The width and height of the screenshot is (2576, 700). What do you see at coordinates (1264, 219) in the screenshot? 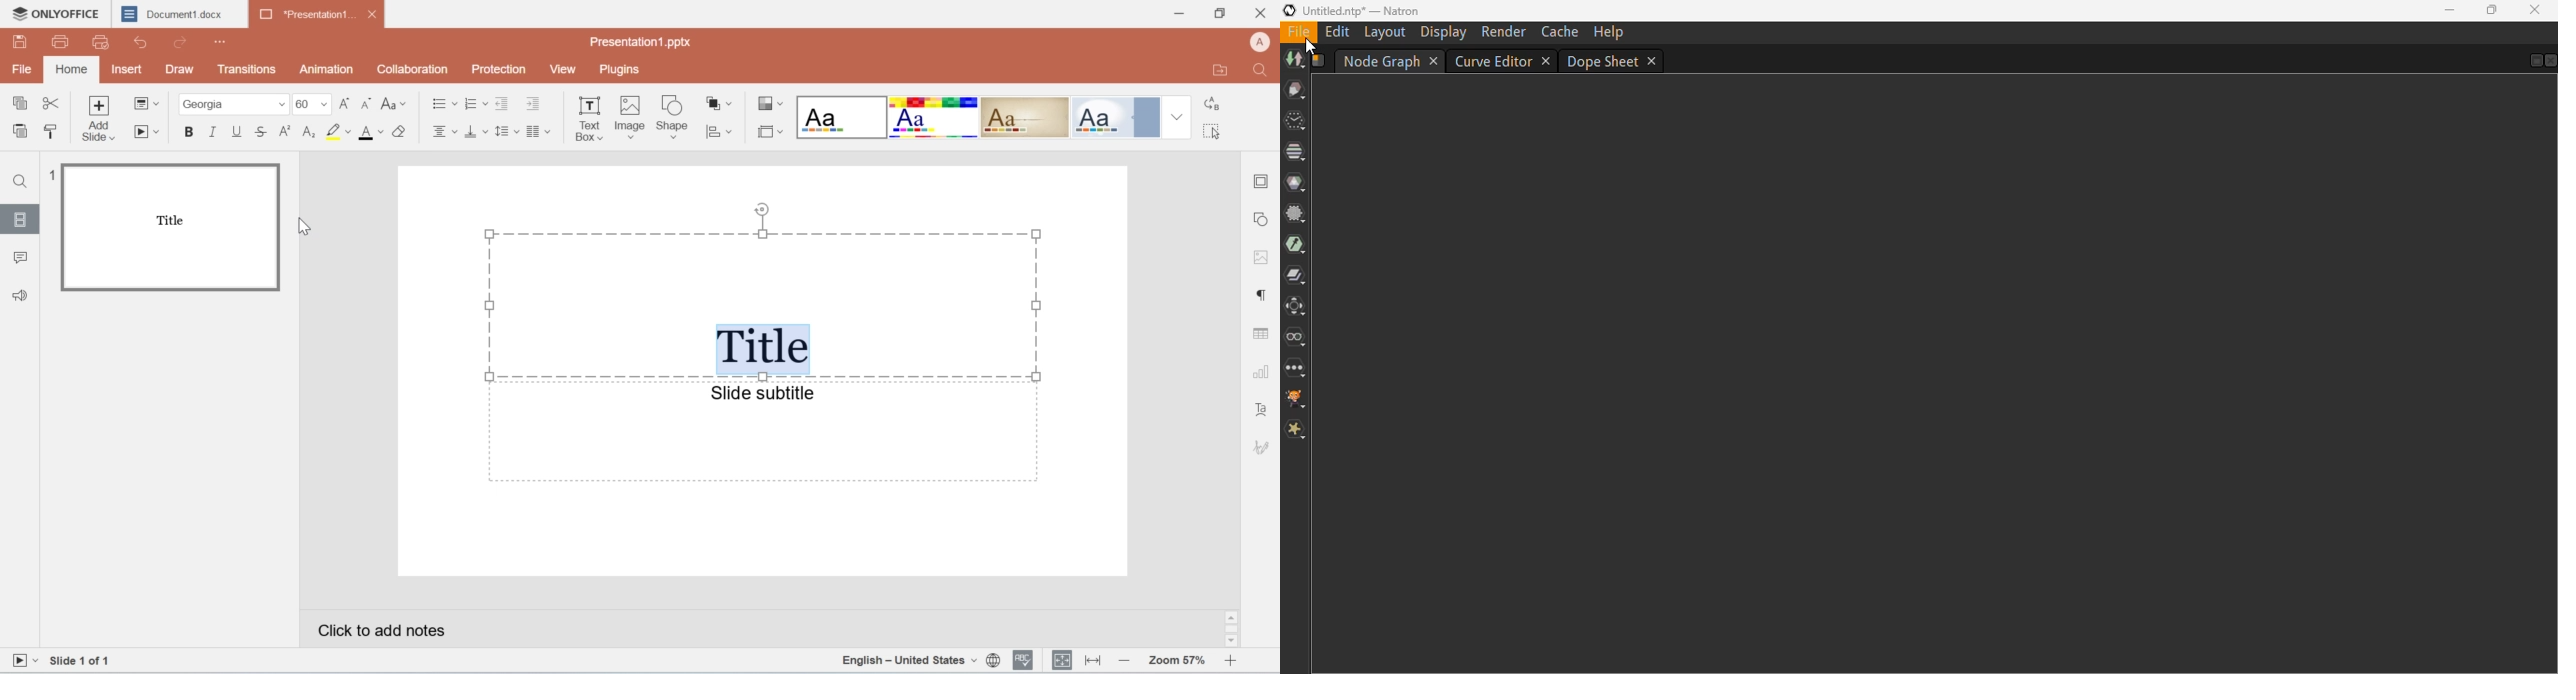
I see `shape settings` at bounding box center [1264, 219].